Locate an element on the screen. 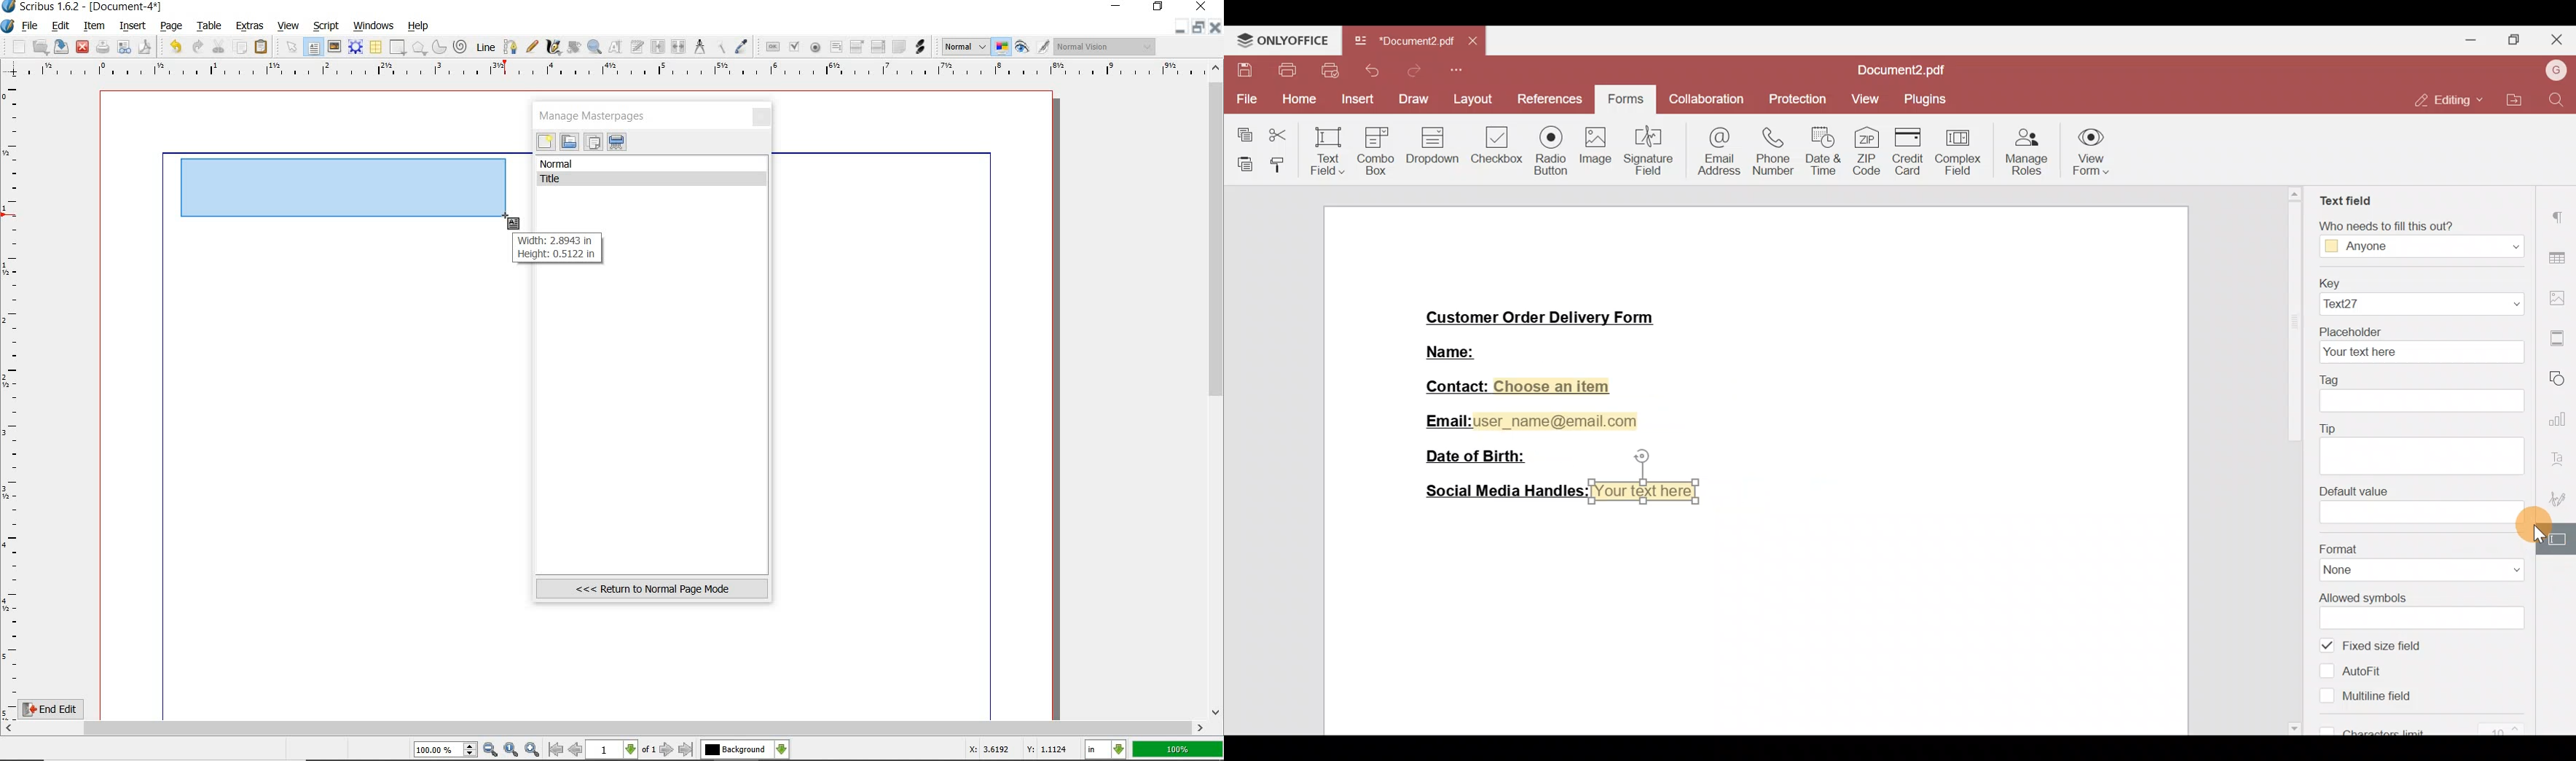 This screenshot has width=2576, height=784. Background is located at coordinates (745, 750).